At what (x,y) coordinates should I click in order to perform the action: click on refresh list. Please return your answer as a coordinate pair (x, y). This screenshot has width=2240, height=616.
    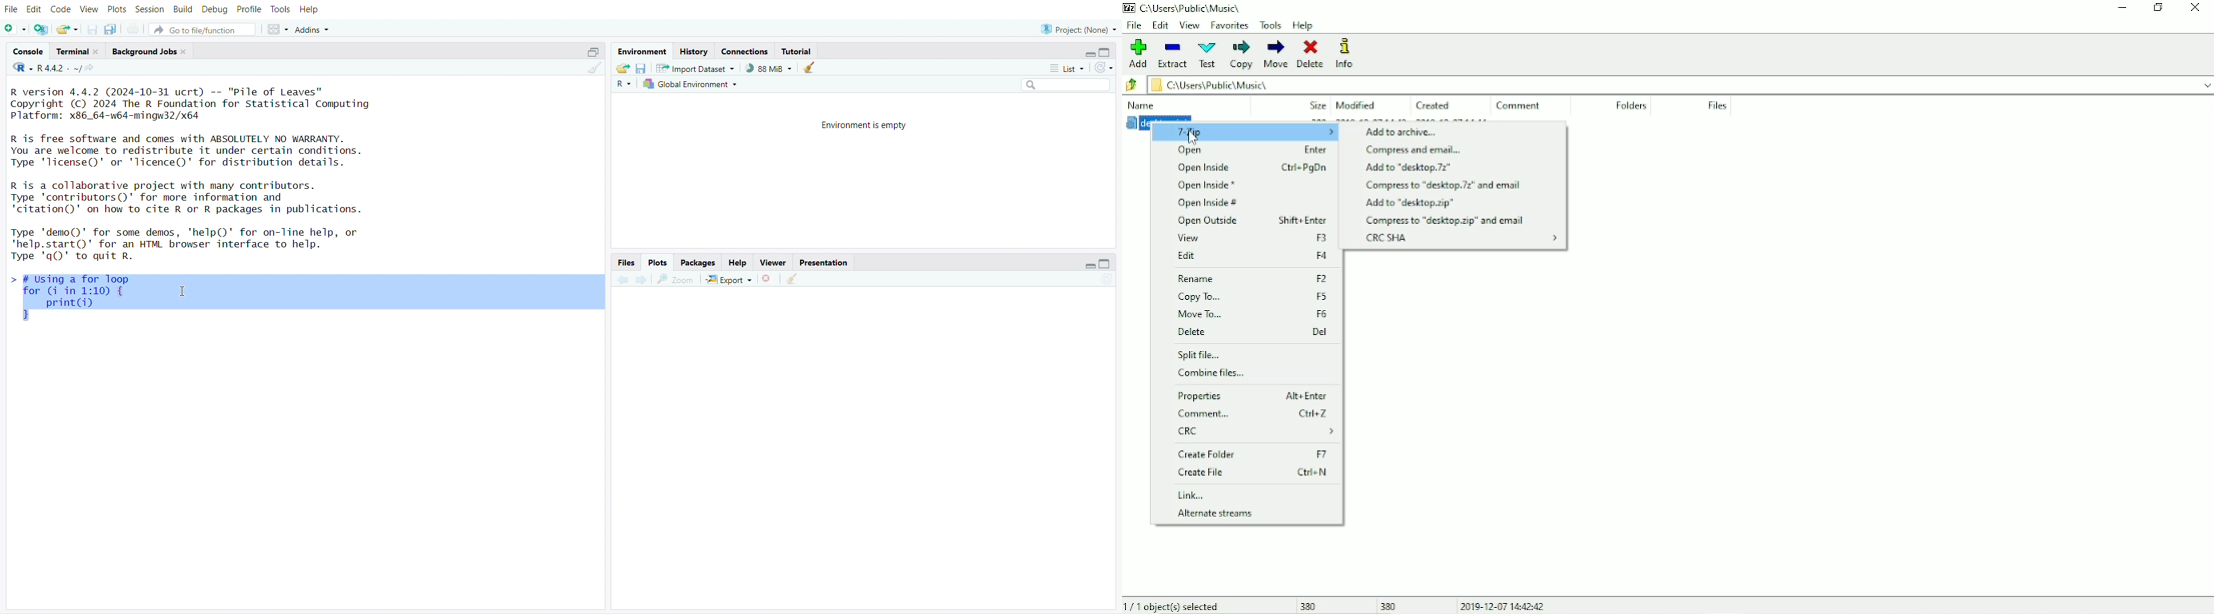
    Looking at the image, I should click on (1105, 68).